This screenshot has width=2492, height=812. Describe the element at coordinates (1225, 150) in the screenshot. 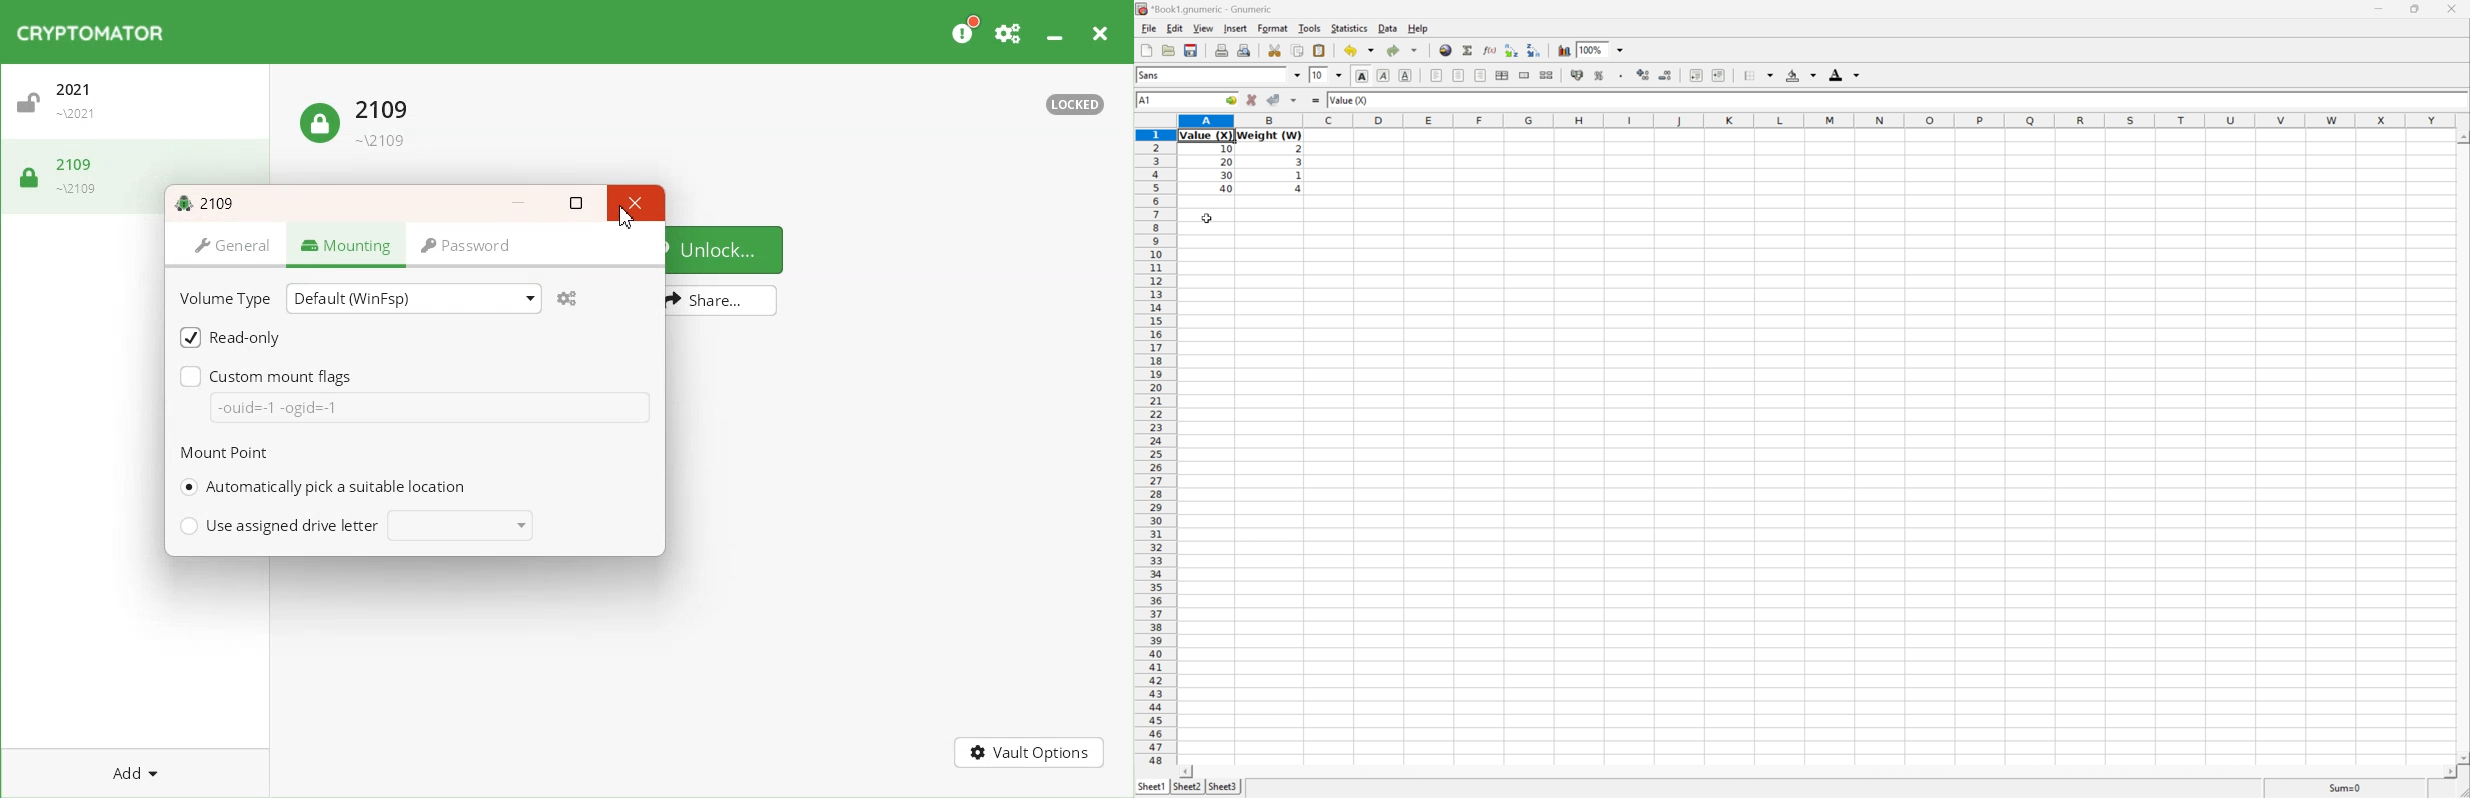

I see `` at that location.